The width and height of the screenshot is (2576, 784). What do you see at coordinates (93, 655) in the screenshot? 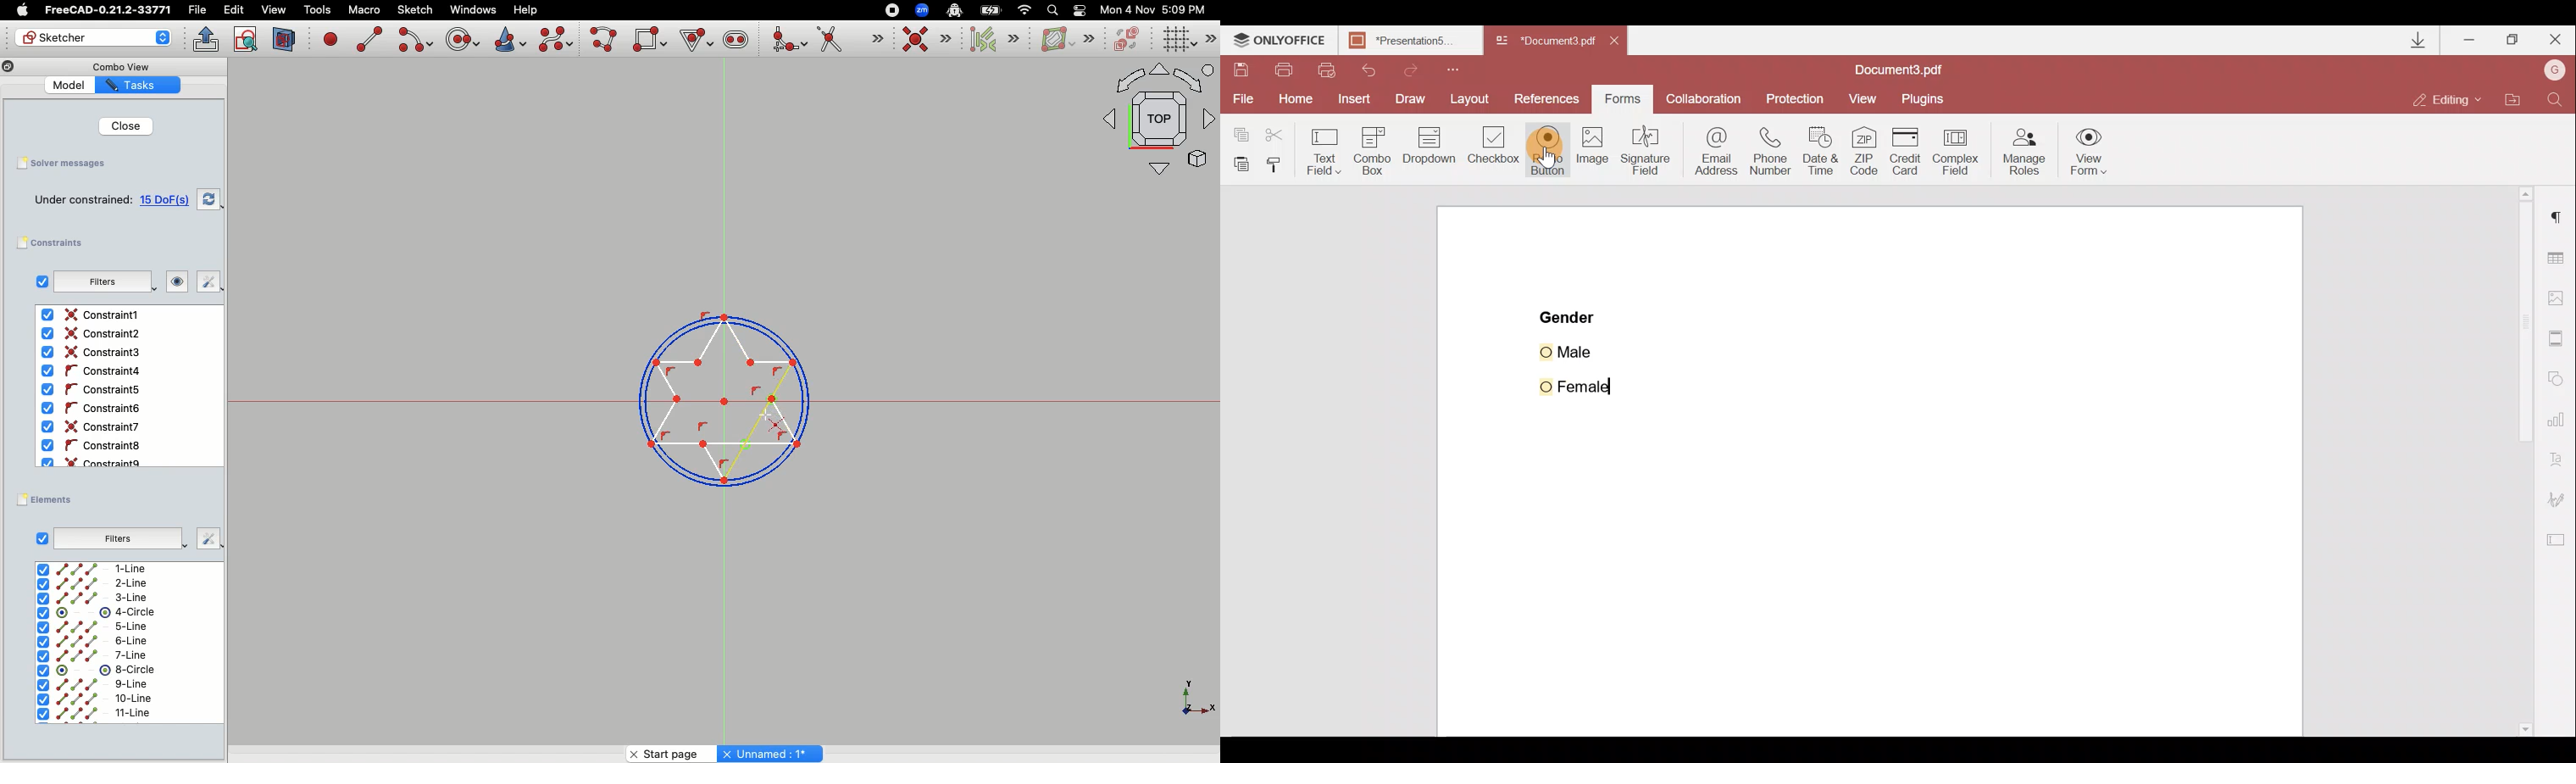
I see `7-line` at bounding box center [93, 655].